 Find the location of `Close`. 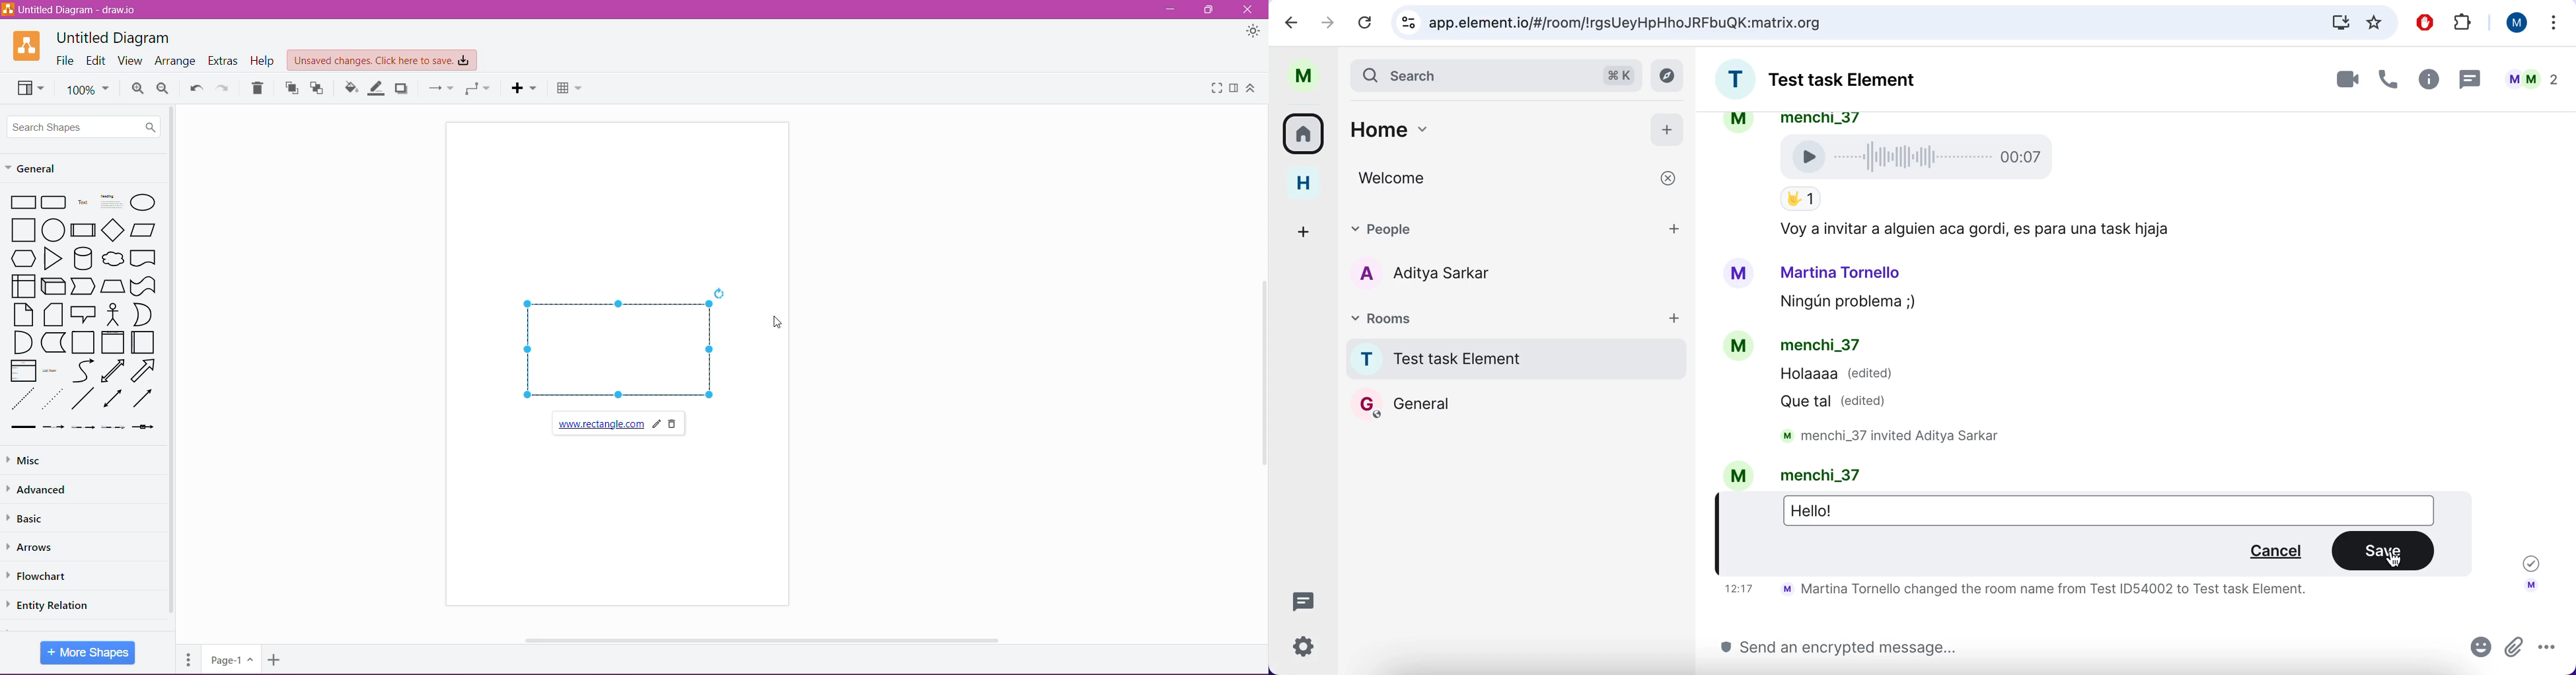

Close is located at coordinates (1247, 9).